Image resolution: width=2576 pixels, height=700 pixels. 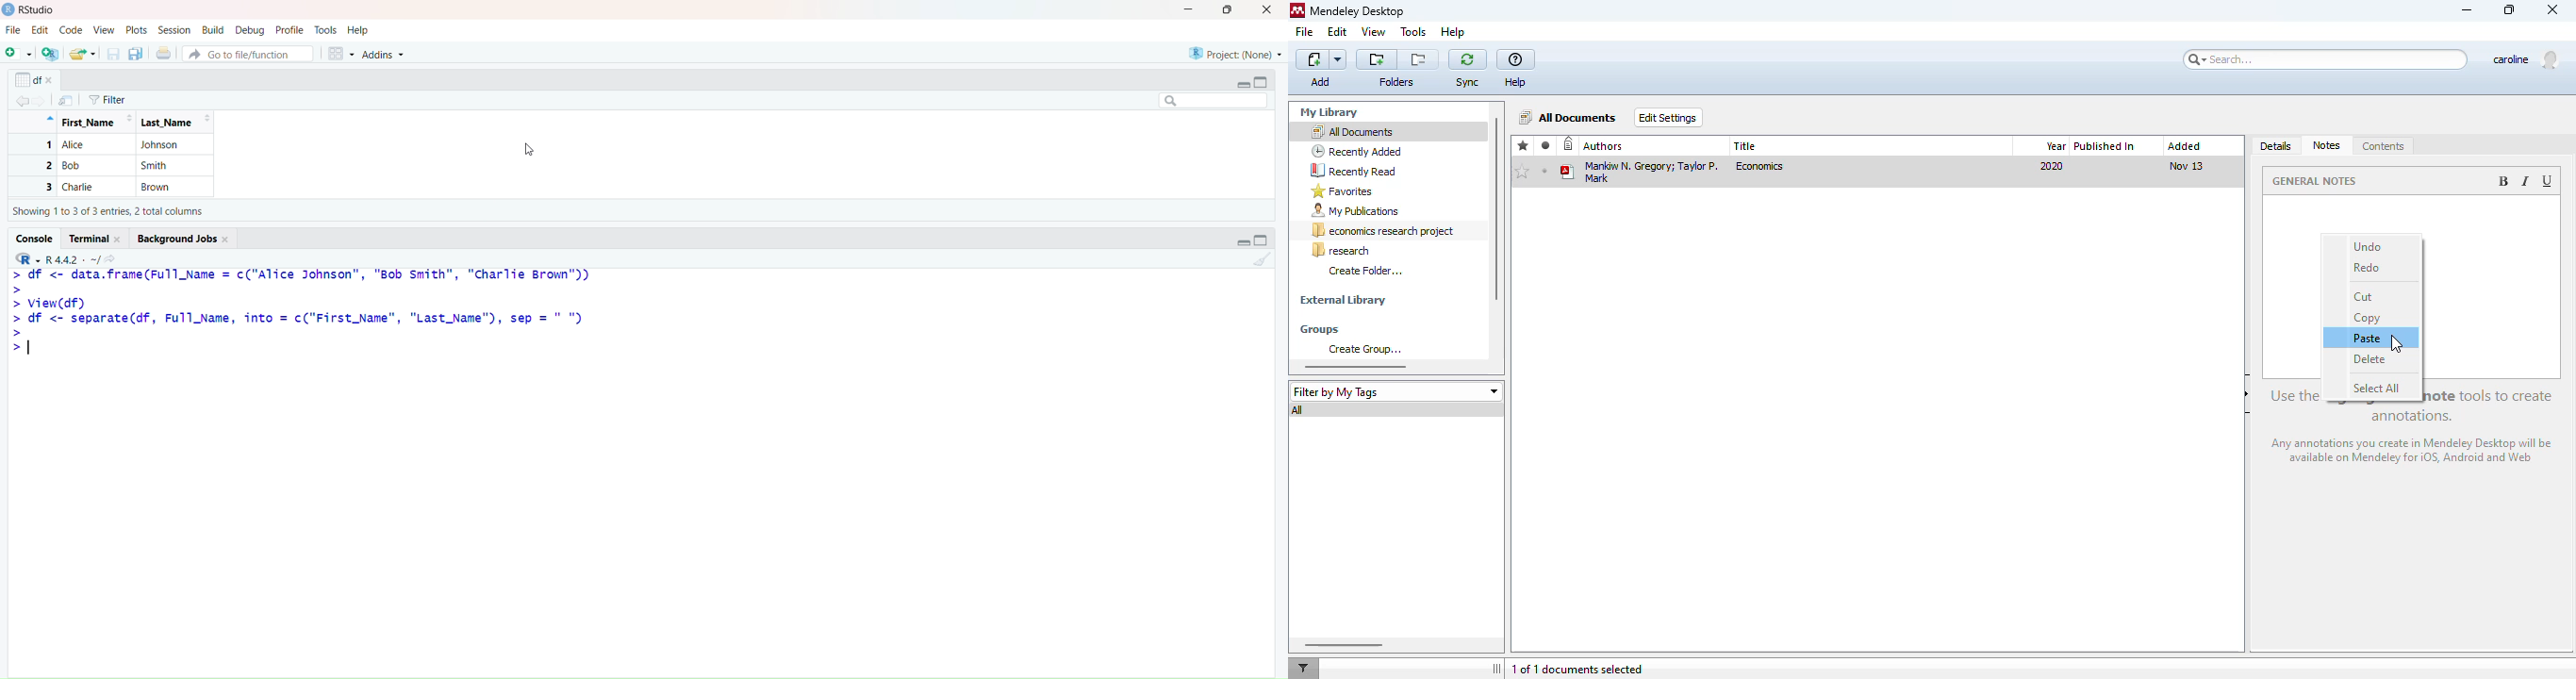 I want to click on Debug, so click(x=250, y=30).